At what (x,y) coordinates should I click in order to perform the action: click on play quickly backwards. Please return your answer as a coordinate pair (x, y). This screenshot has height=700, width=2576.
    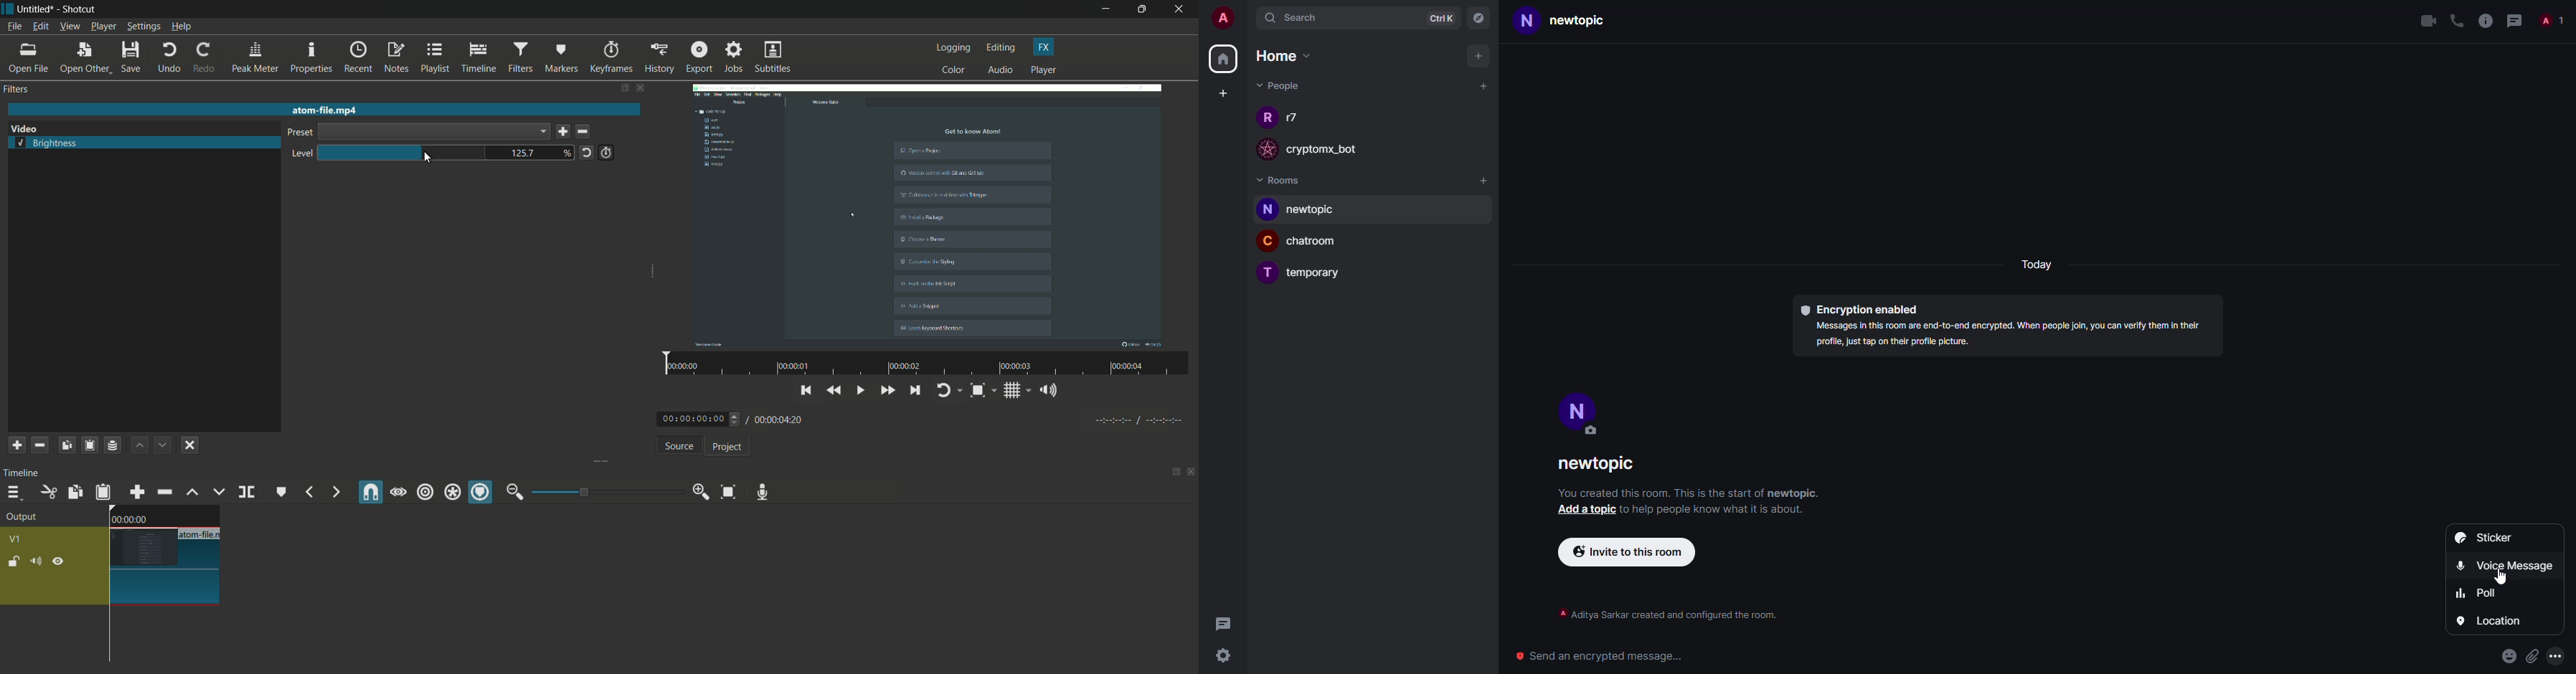
    Looking at the image, I should click on (835, 391).